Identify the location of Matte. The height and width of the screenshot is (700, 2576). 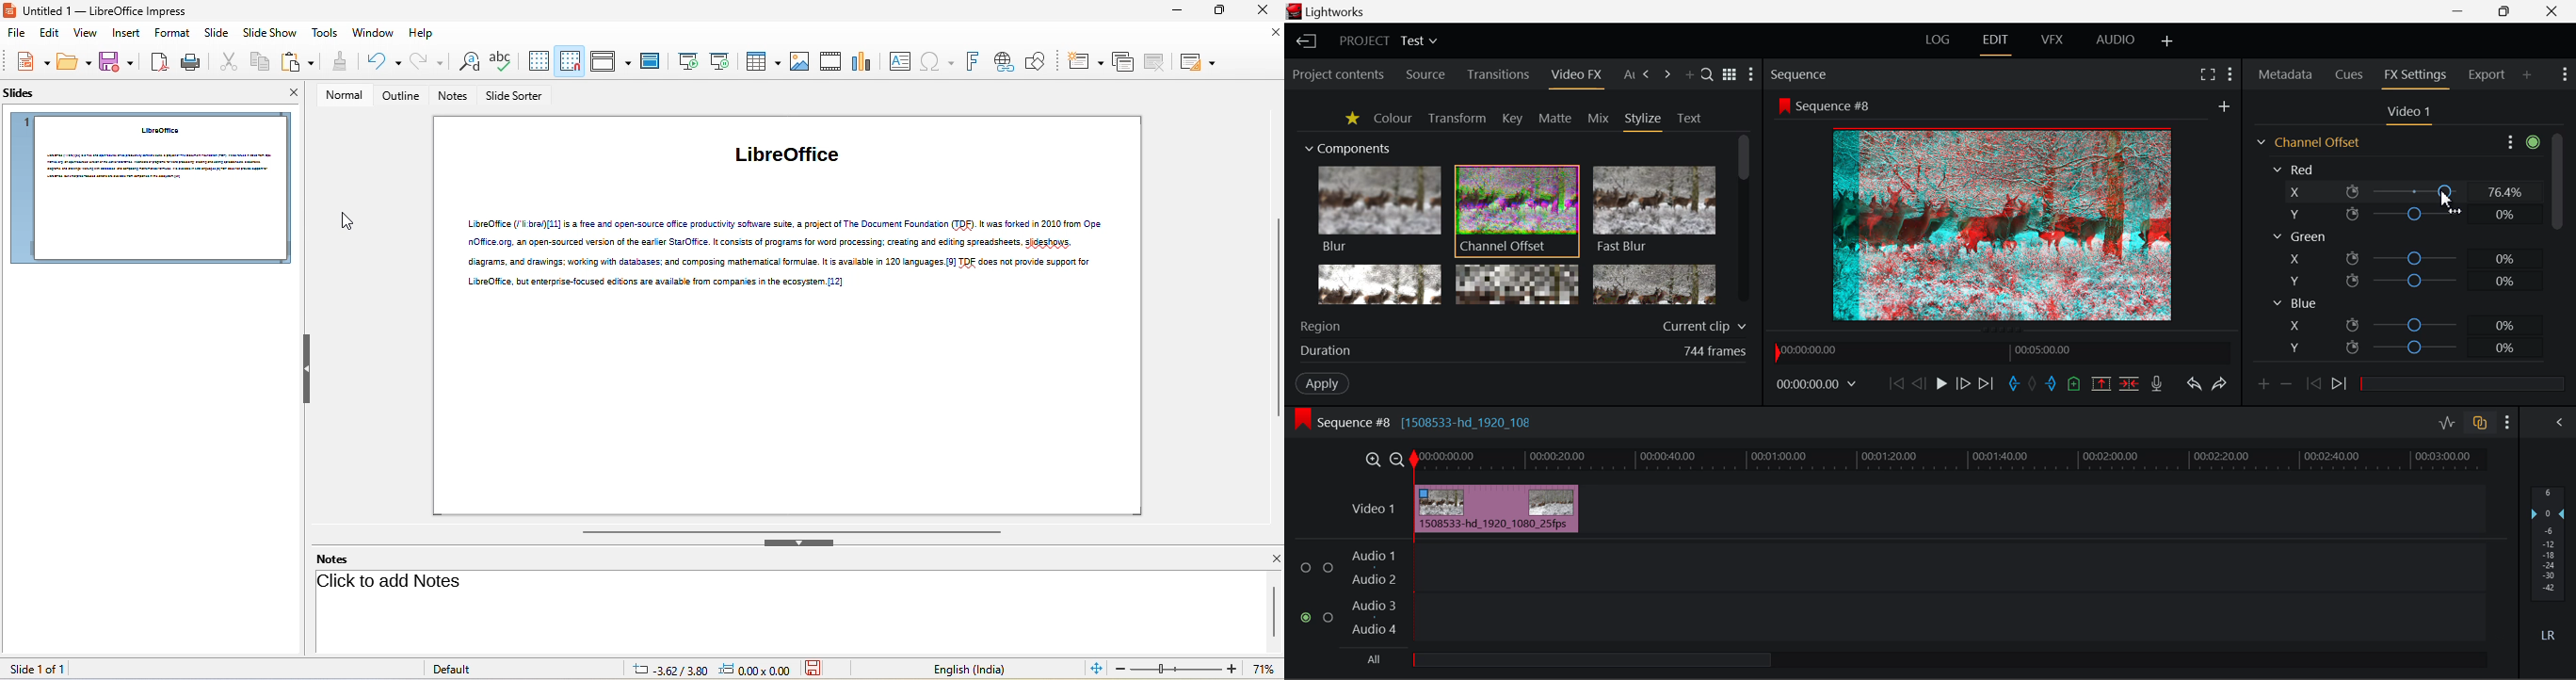
(1555, 119).